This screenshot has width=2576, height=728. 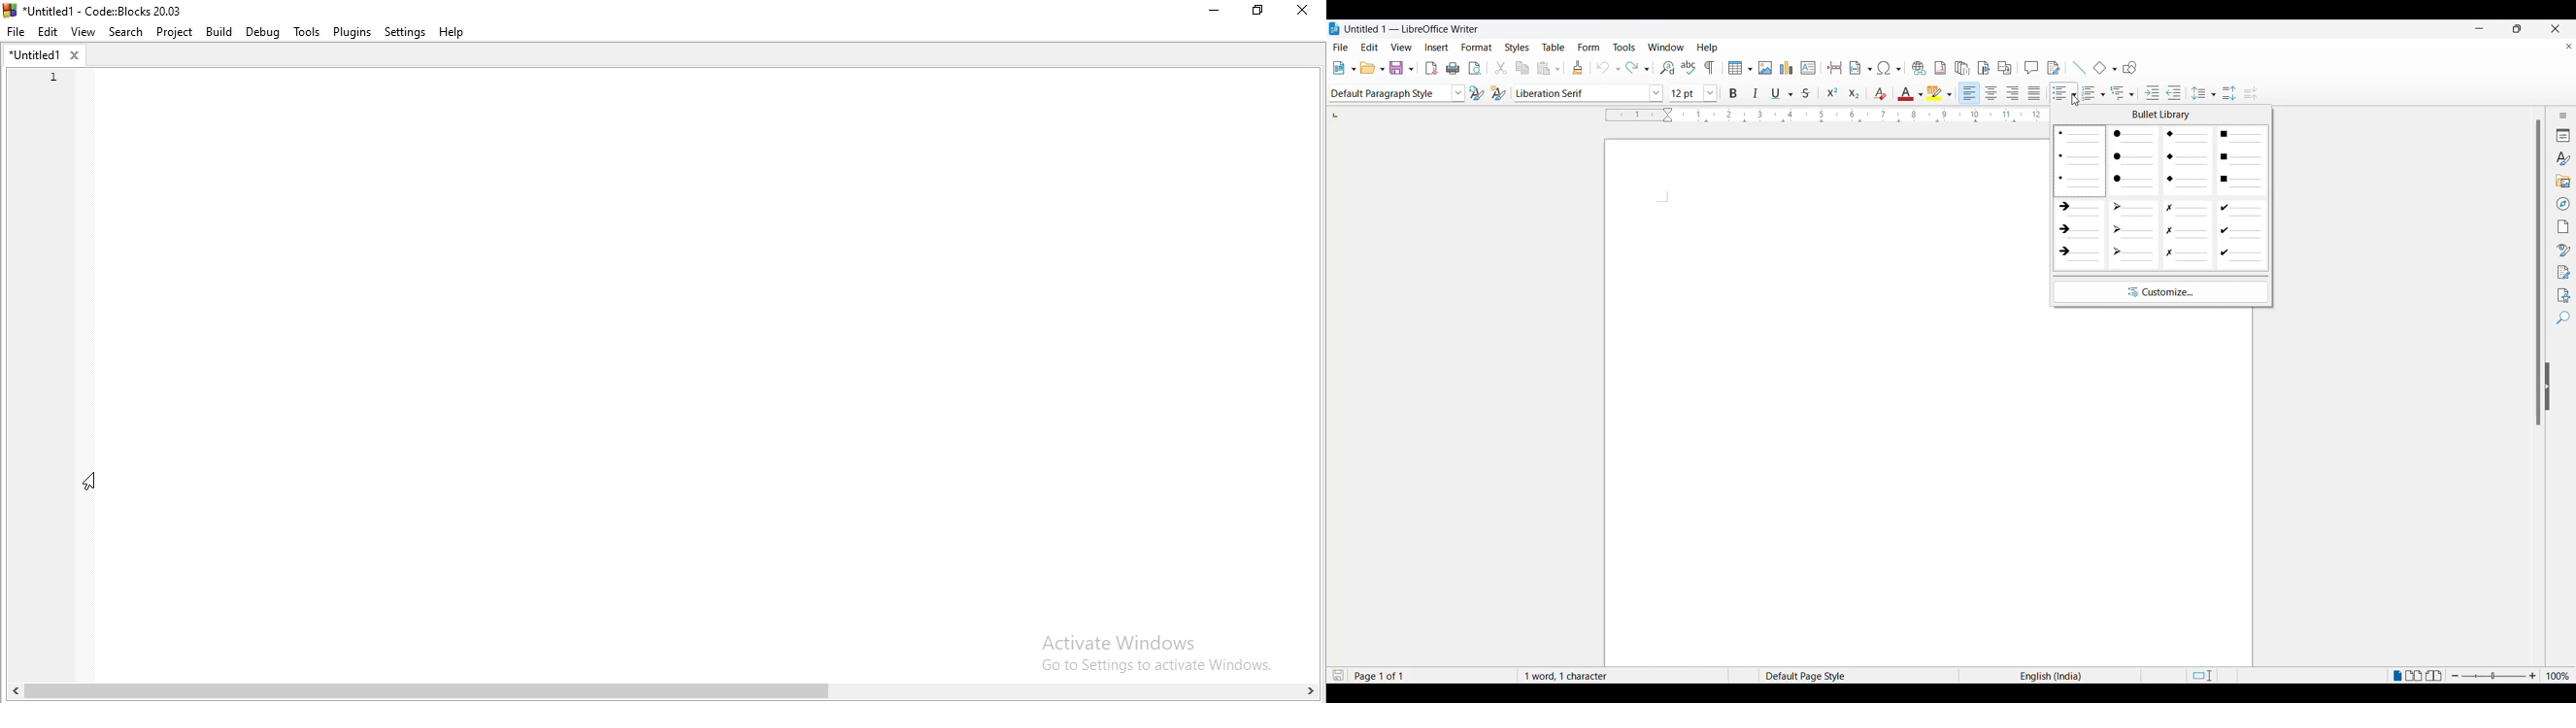 I want to click on Styles, so click(x=2562, y=158).